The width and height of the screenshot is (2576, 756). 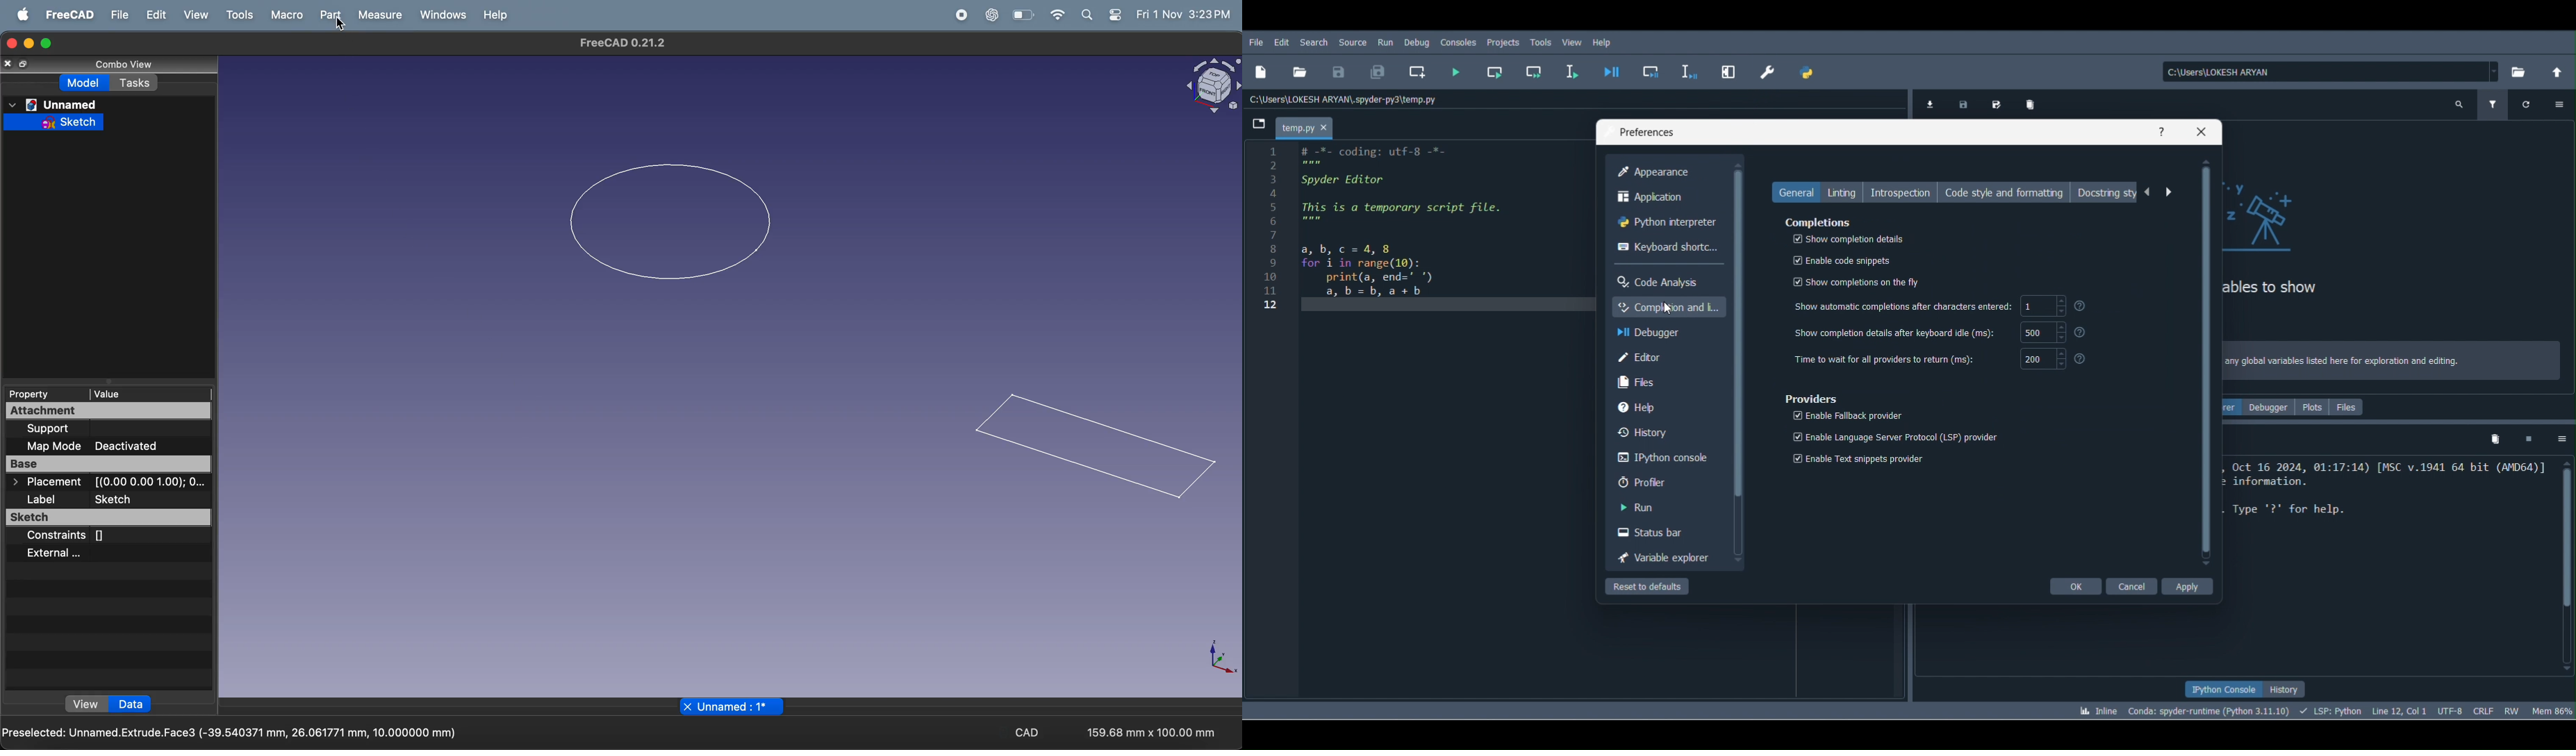 I want to click on Save file ( Ctrl + S), so click(x=1339, y=74).